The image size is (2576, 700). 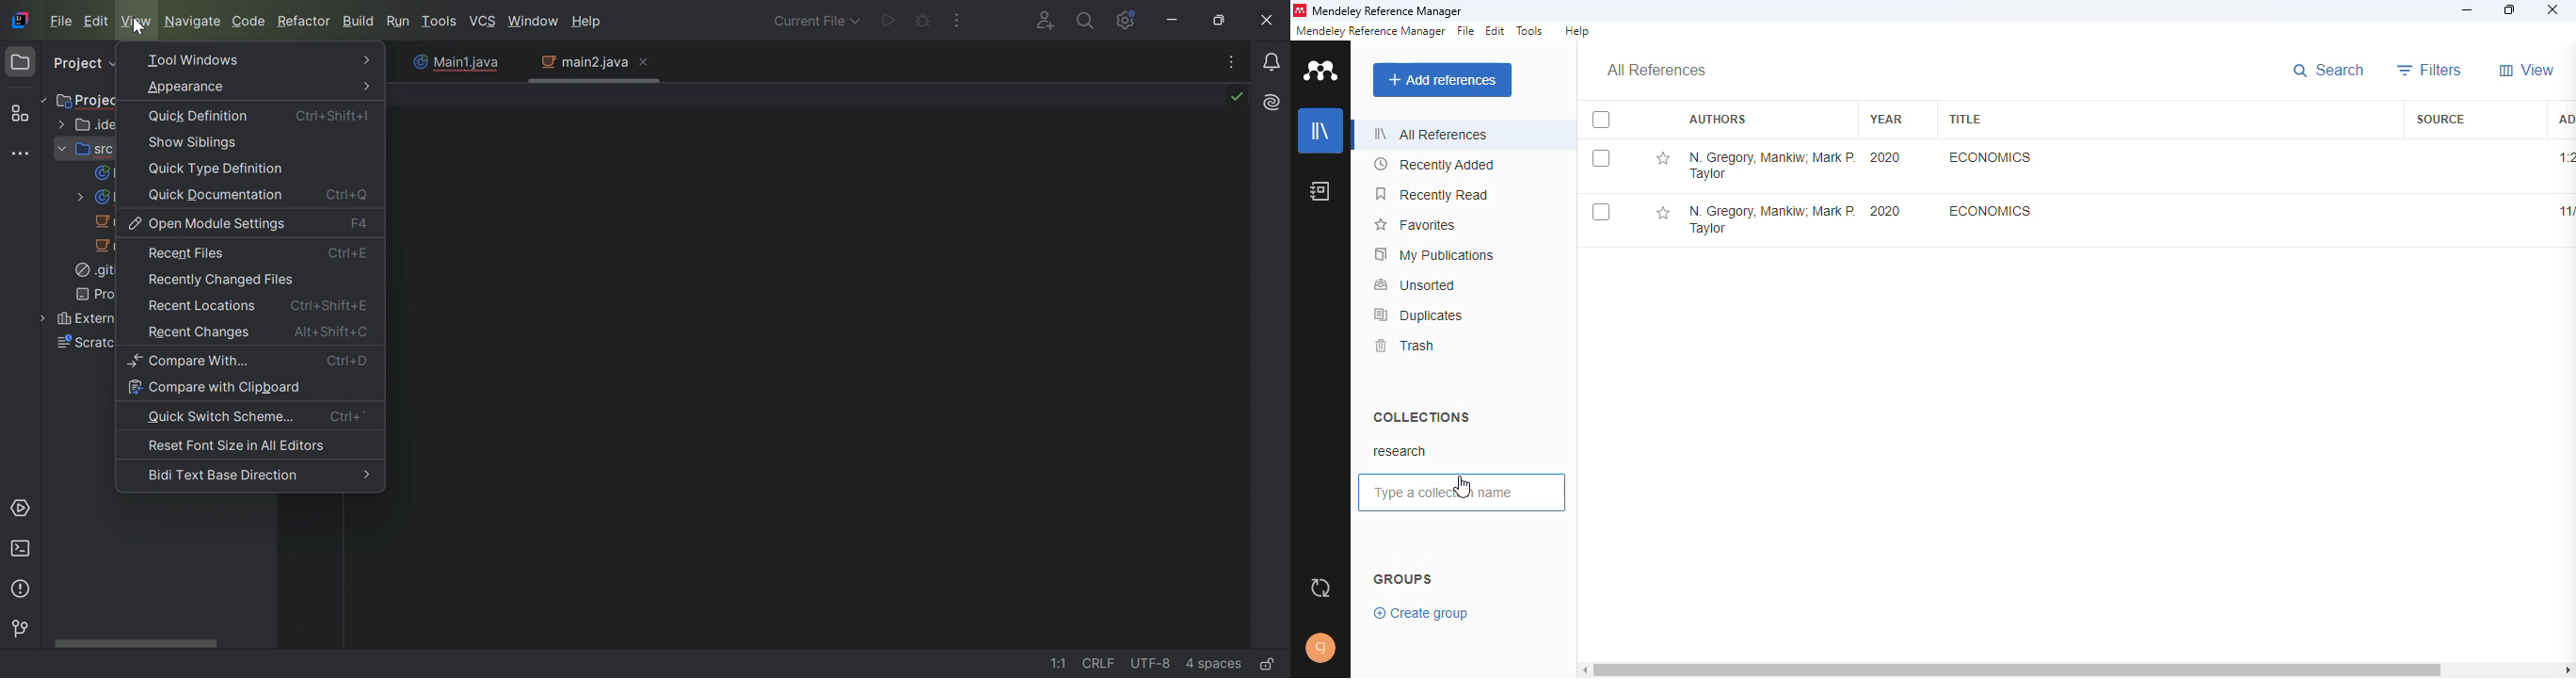 I want to click on year, so click(x=1886, y=119).